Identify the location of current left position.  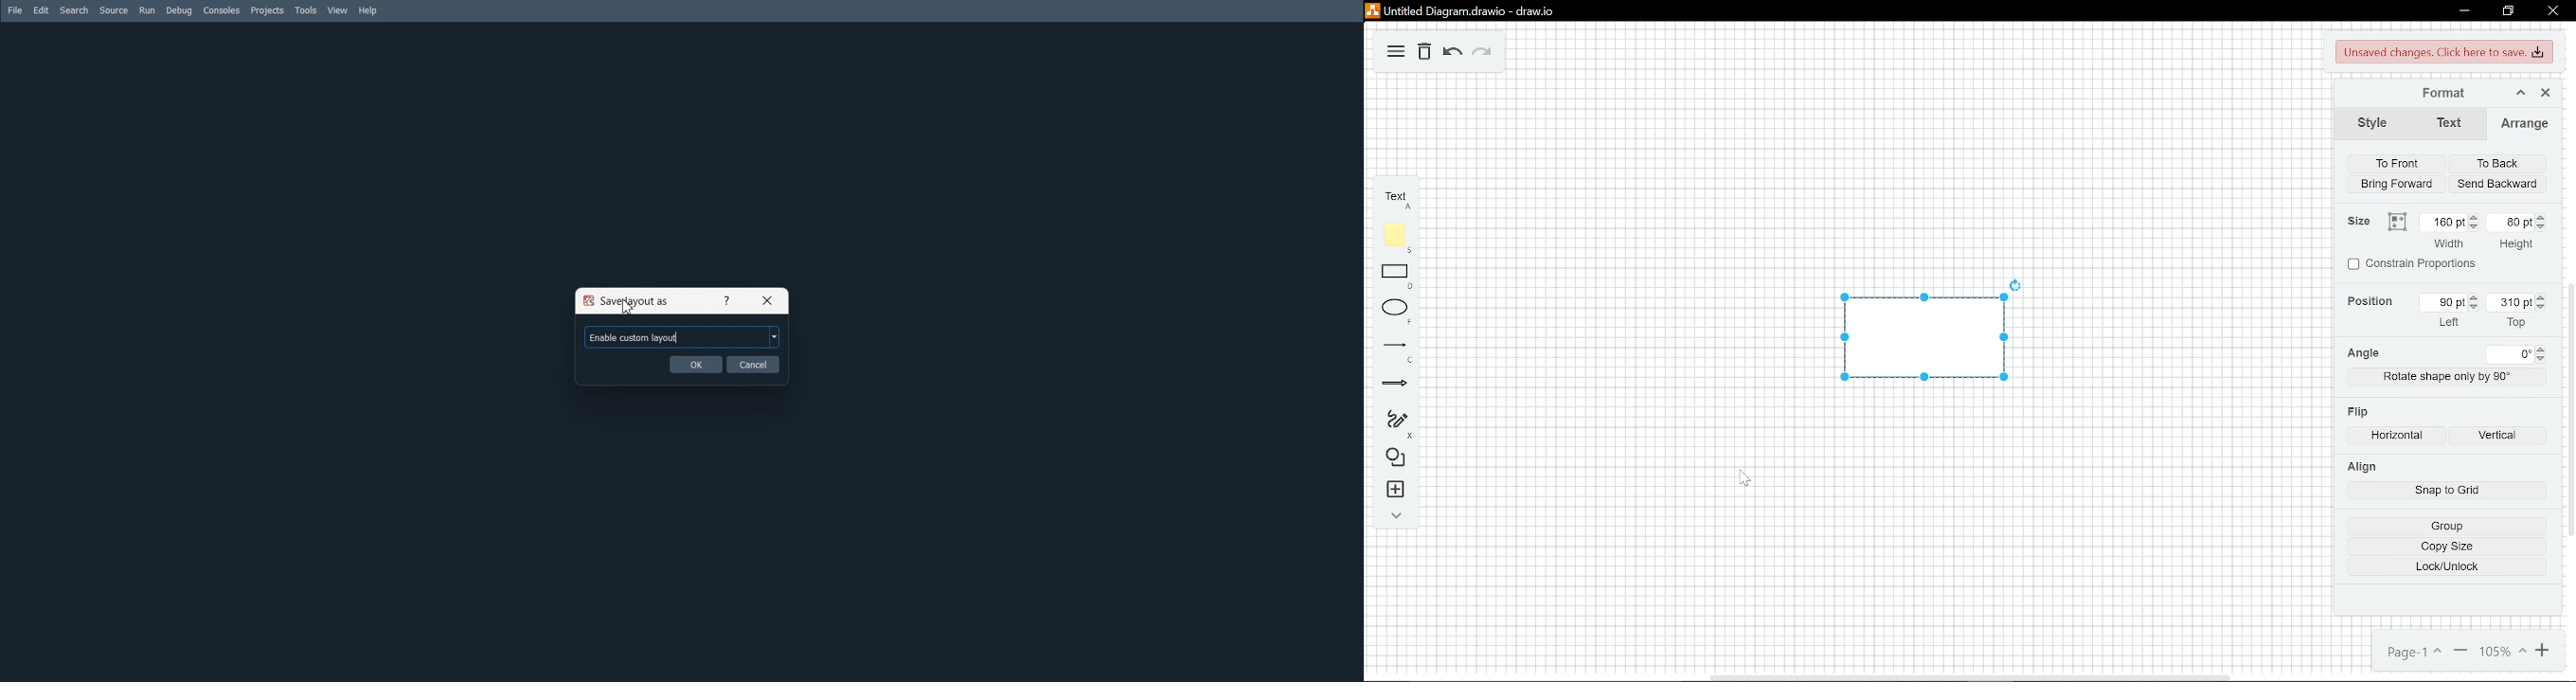
(2443, 304).